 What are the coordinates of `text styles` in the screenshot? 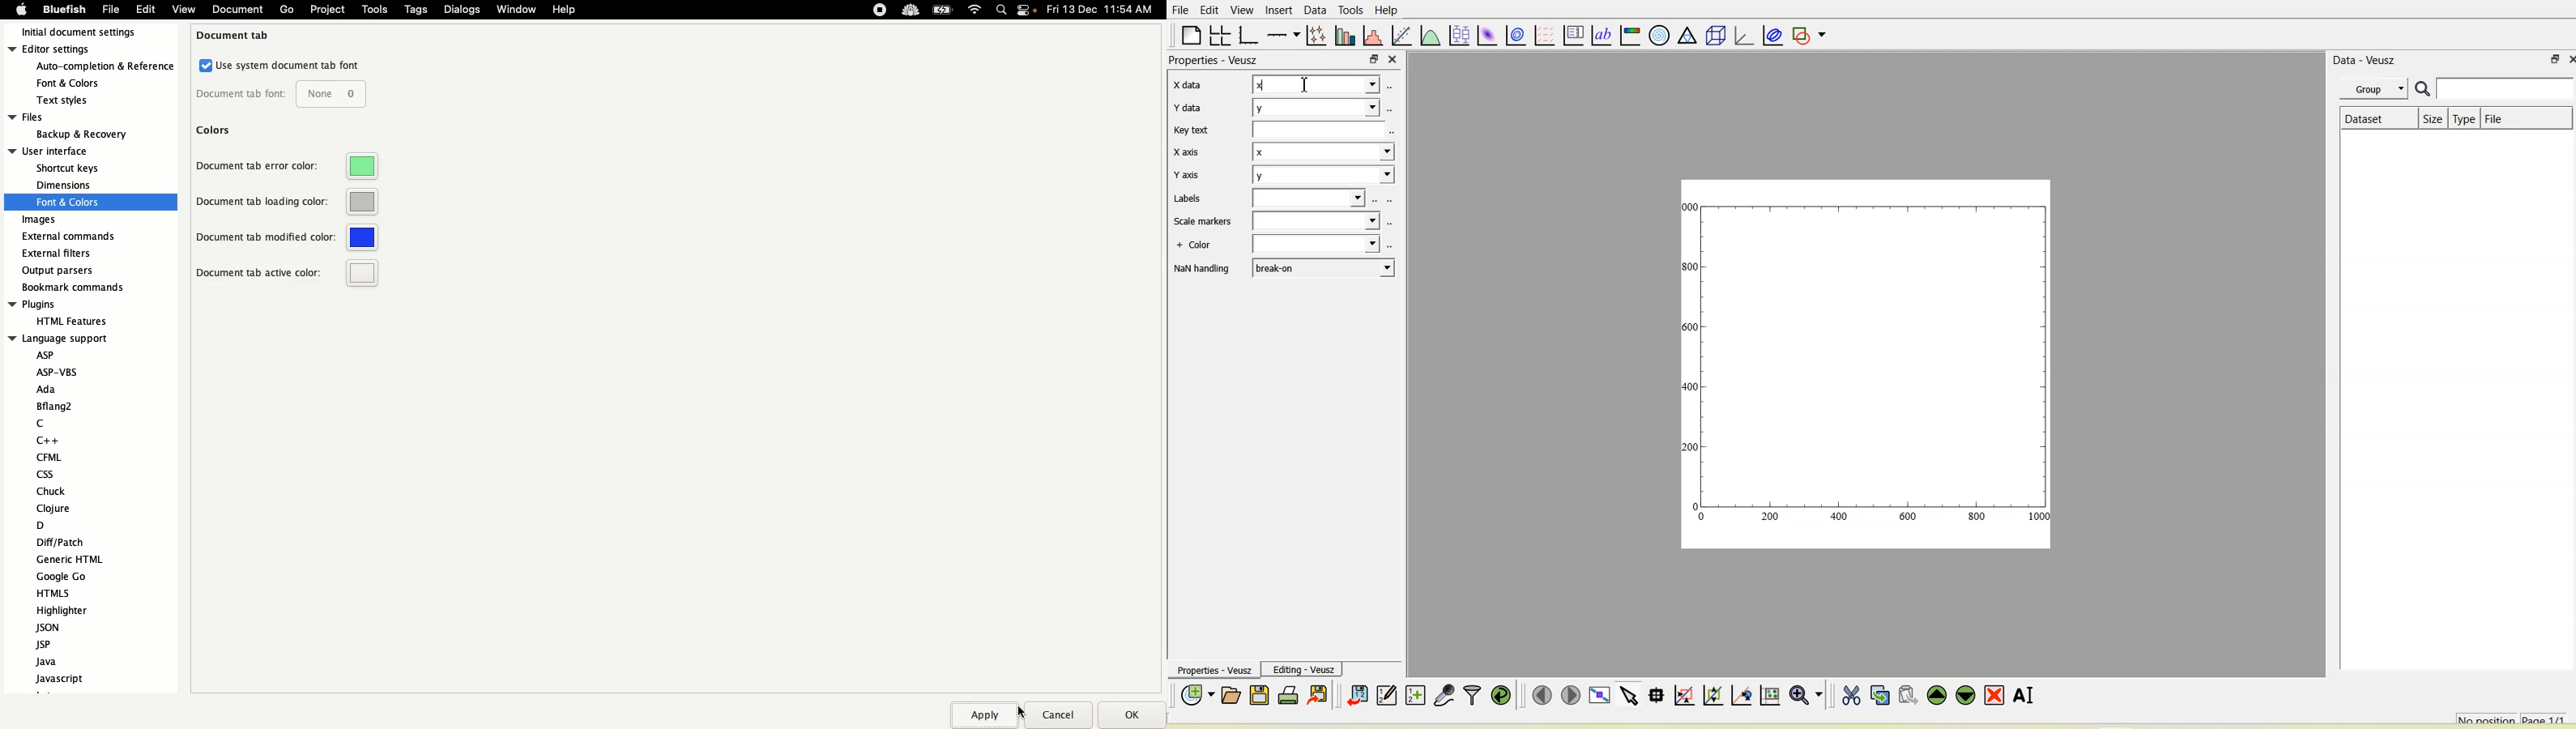 It's located at (73, 100).